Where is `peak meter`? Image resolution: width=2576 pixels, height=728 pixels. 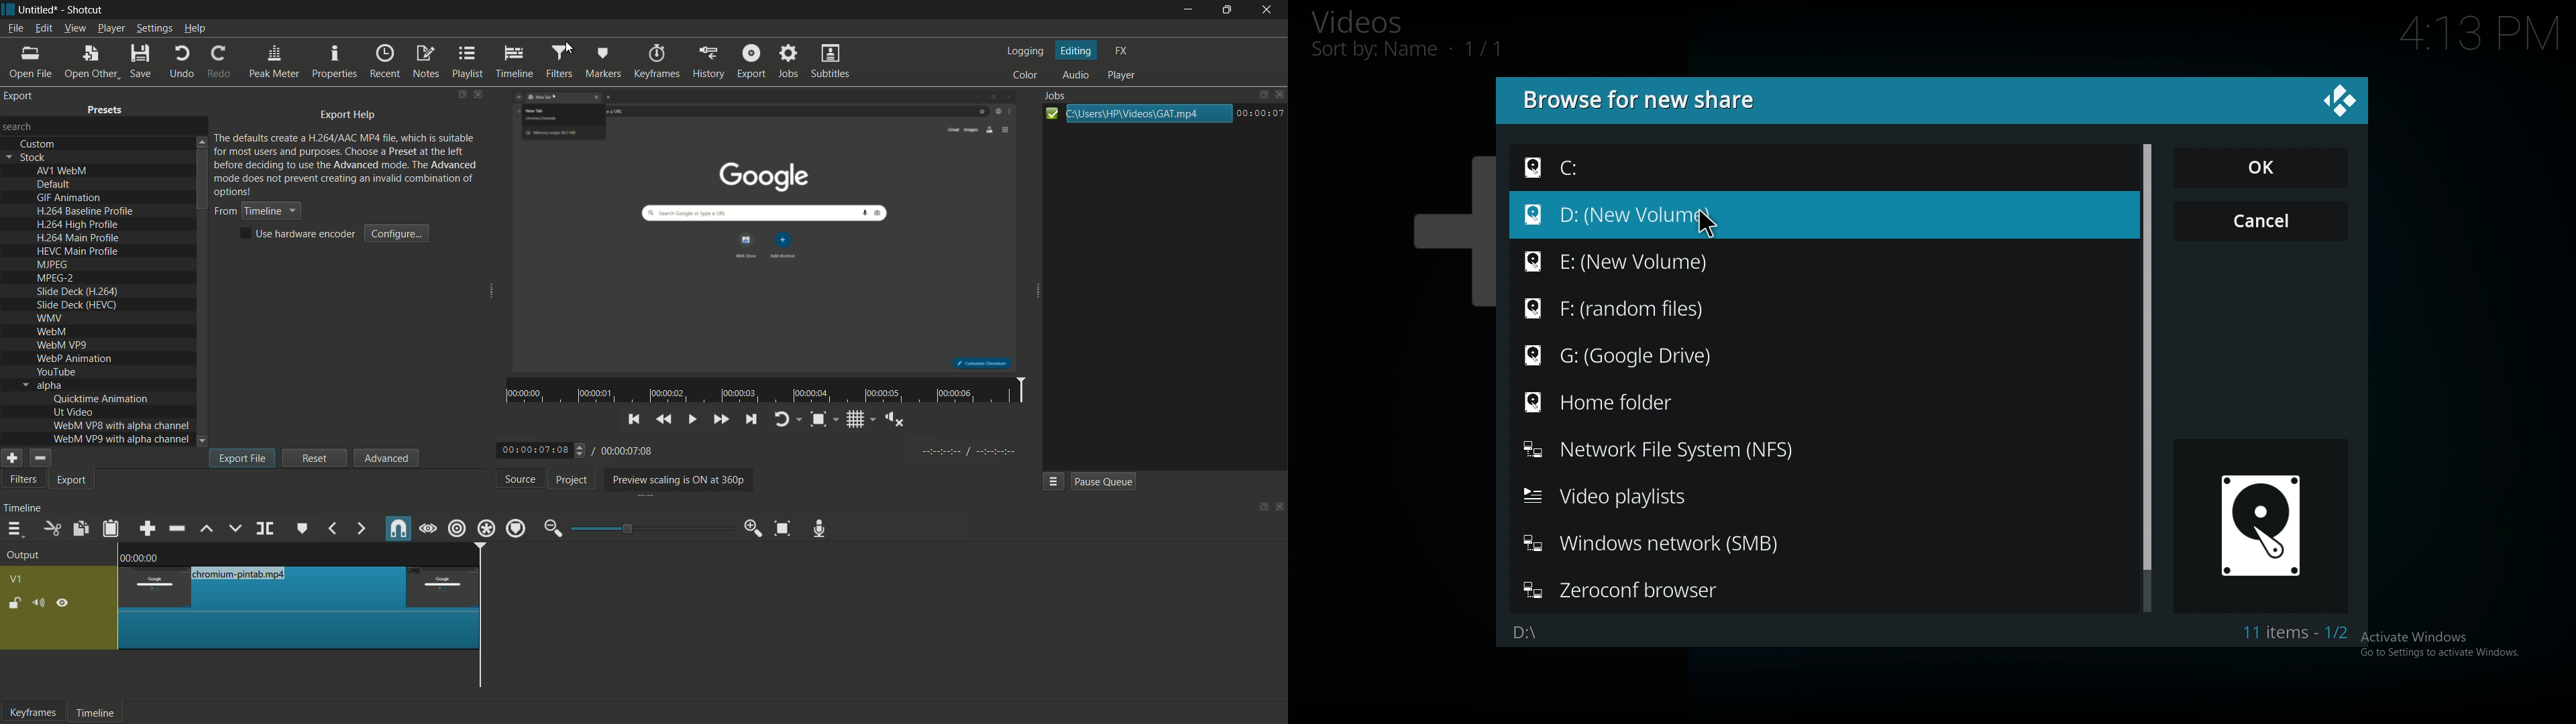 peak meter is located at coordinates (274, 62).